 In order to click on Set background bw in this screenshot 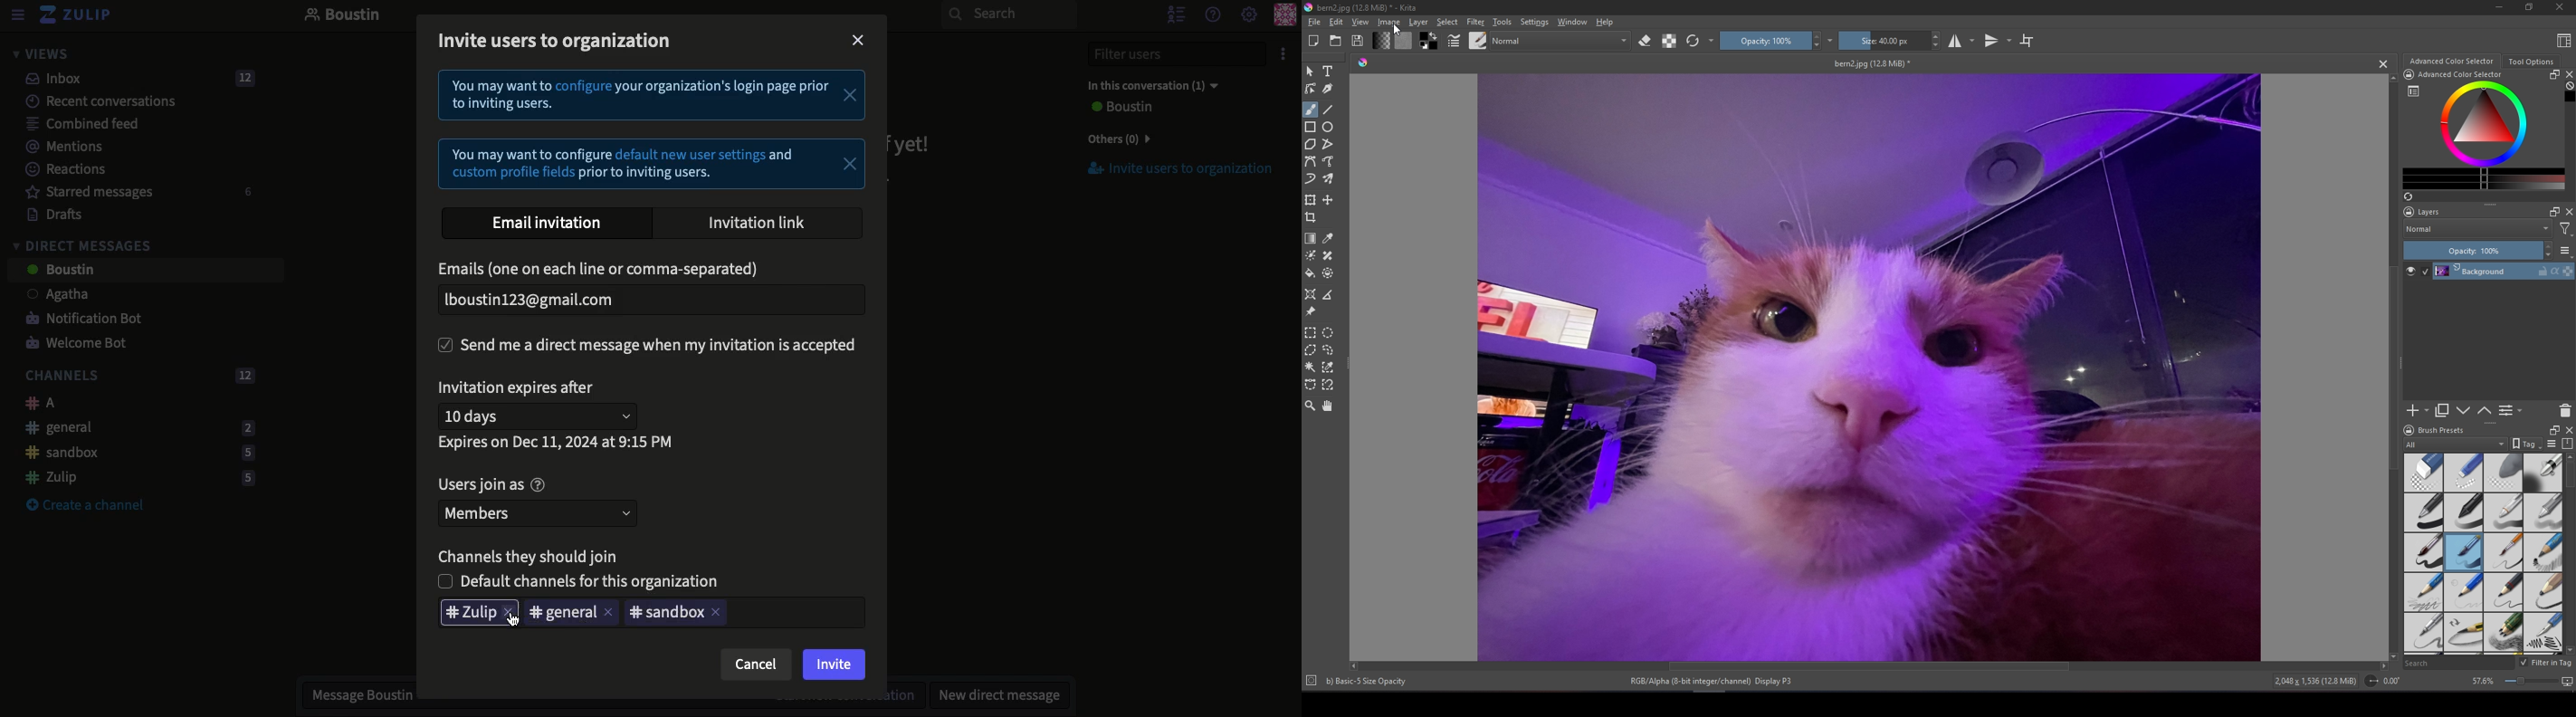, I will do `click(1430, 40)`.